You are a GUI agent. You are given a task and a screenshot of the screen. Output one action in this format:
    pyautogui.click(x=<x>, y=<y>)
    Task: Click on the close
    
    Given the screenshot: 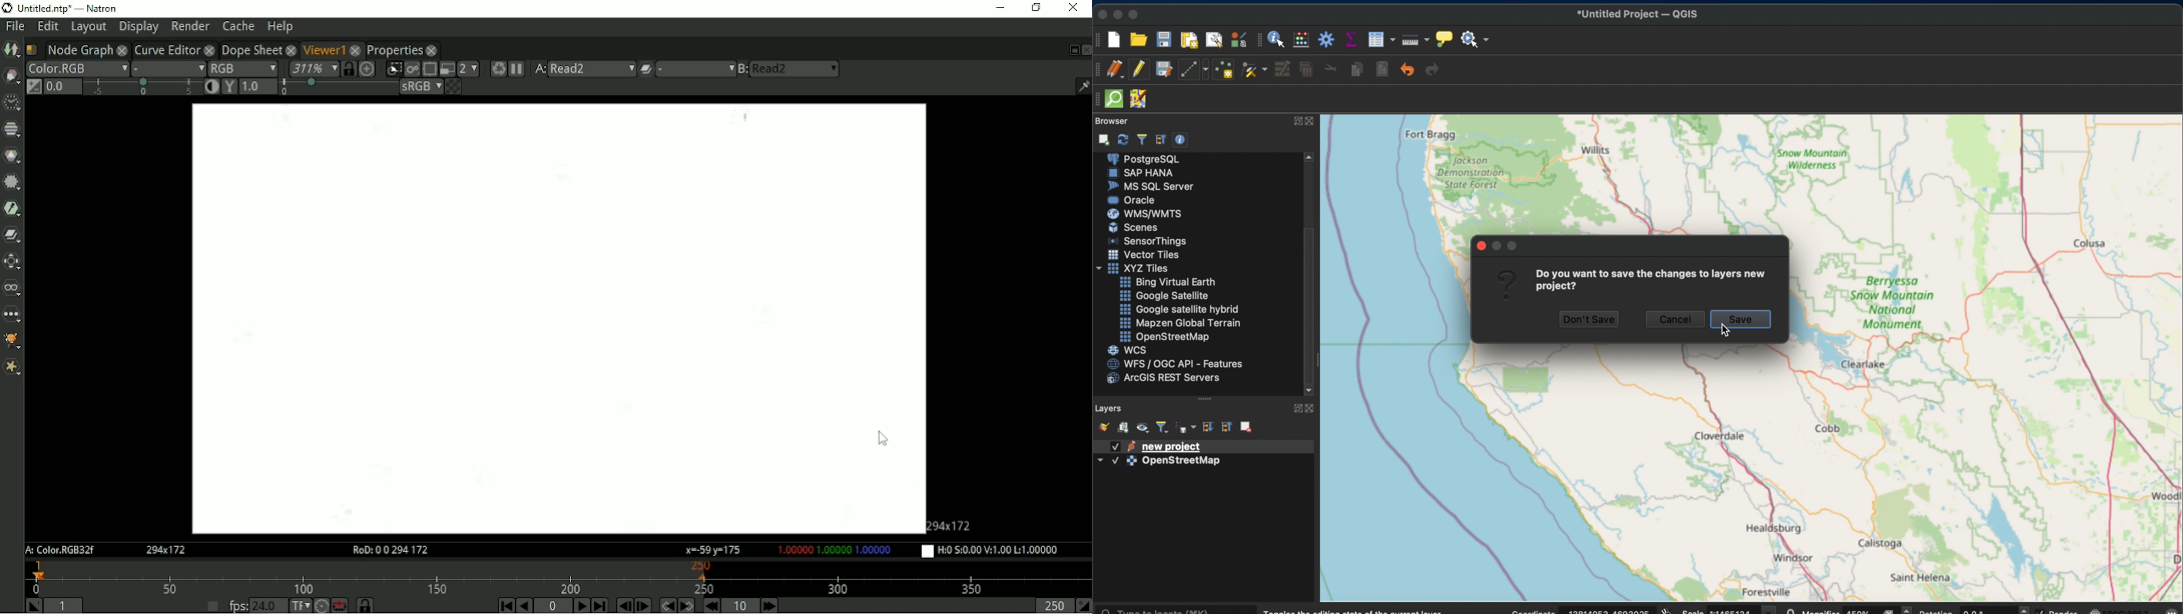 What is the action you would take?
    pyautogui.click(x=122, y=49)
    